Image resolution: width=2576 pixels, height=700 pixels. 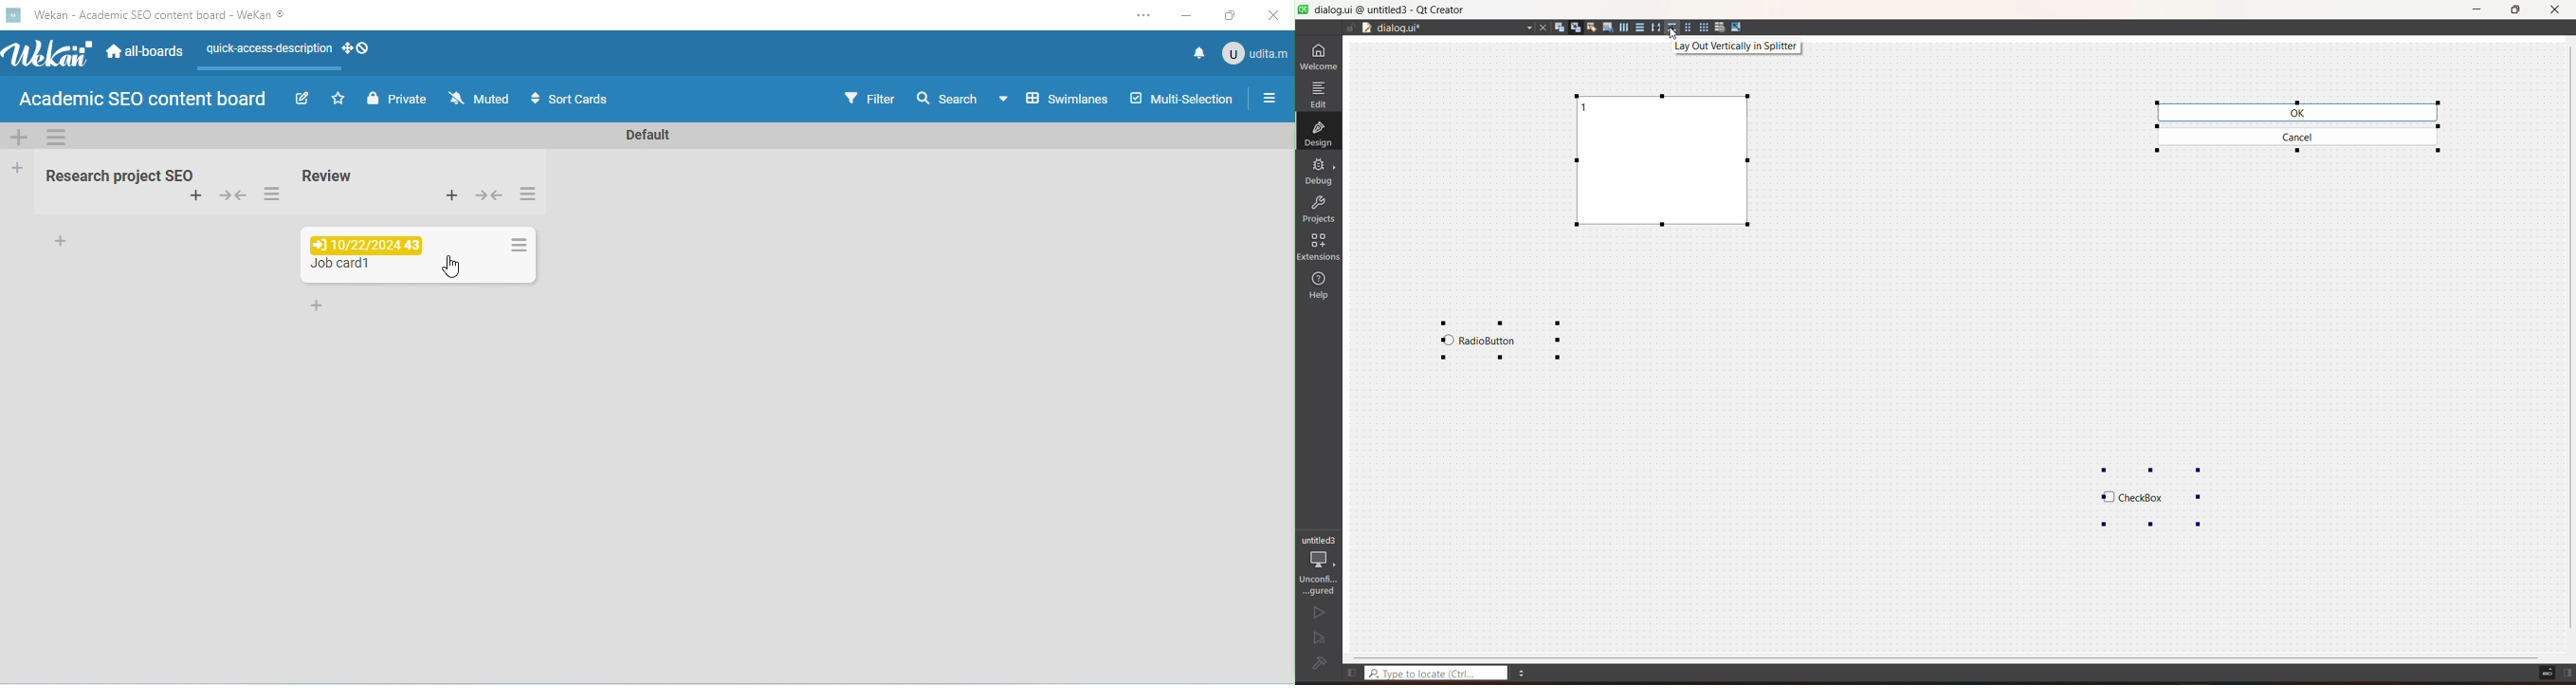 What do you see at coordinates (115, 176) in the screenshot?
I see `list name: research project SEO` at bounding box center [115, 176].